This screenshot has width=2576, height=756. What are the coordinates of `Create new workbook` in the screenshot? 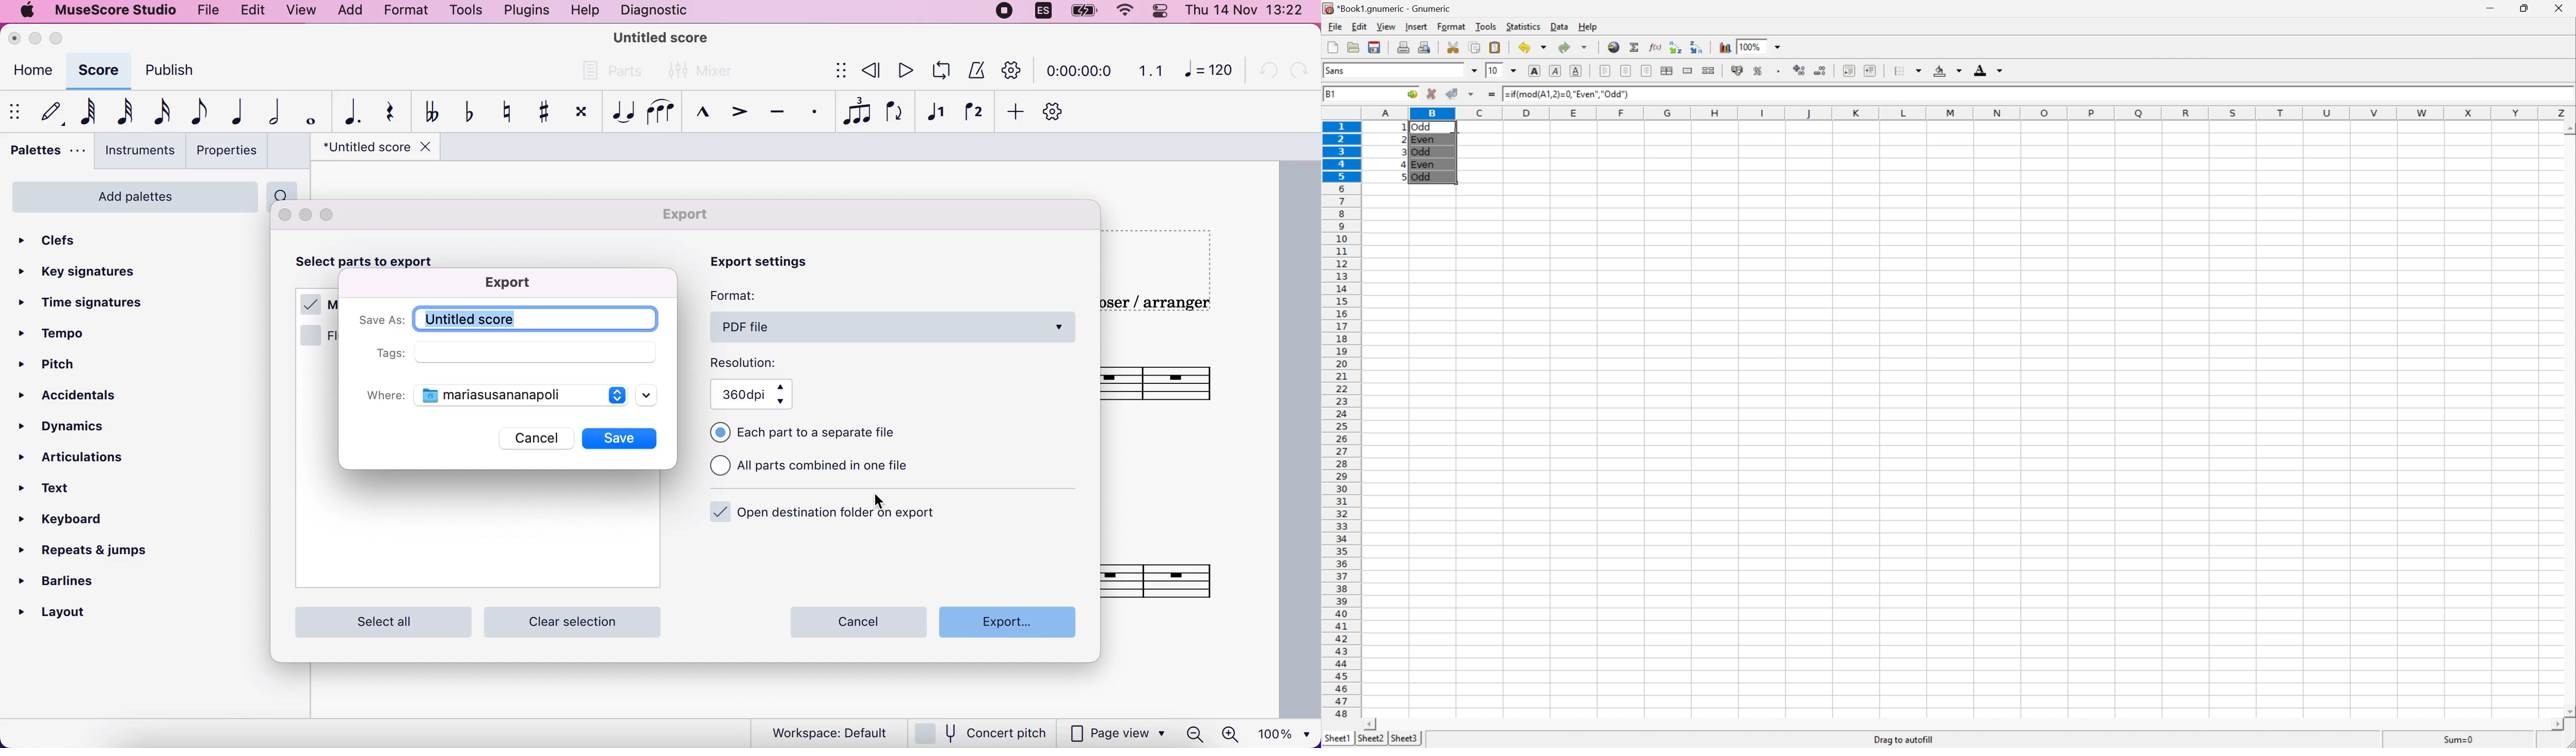 It's located at (1331, 45).